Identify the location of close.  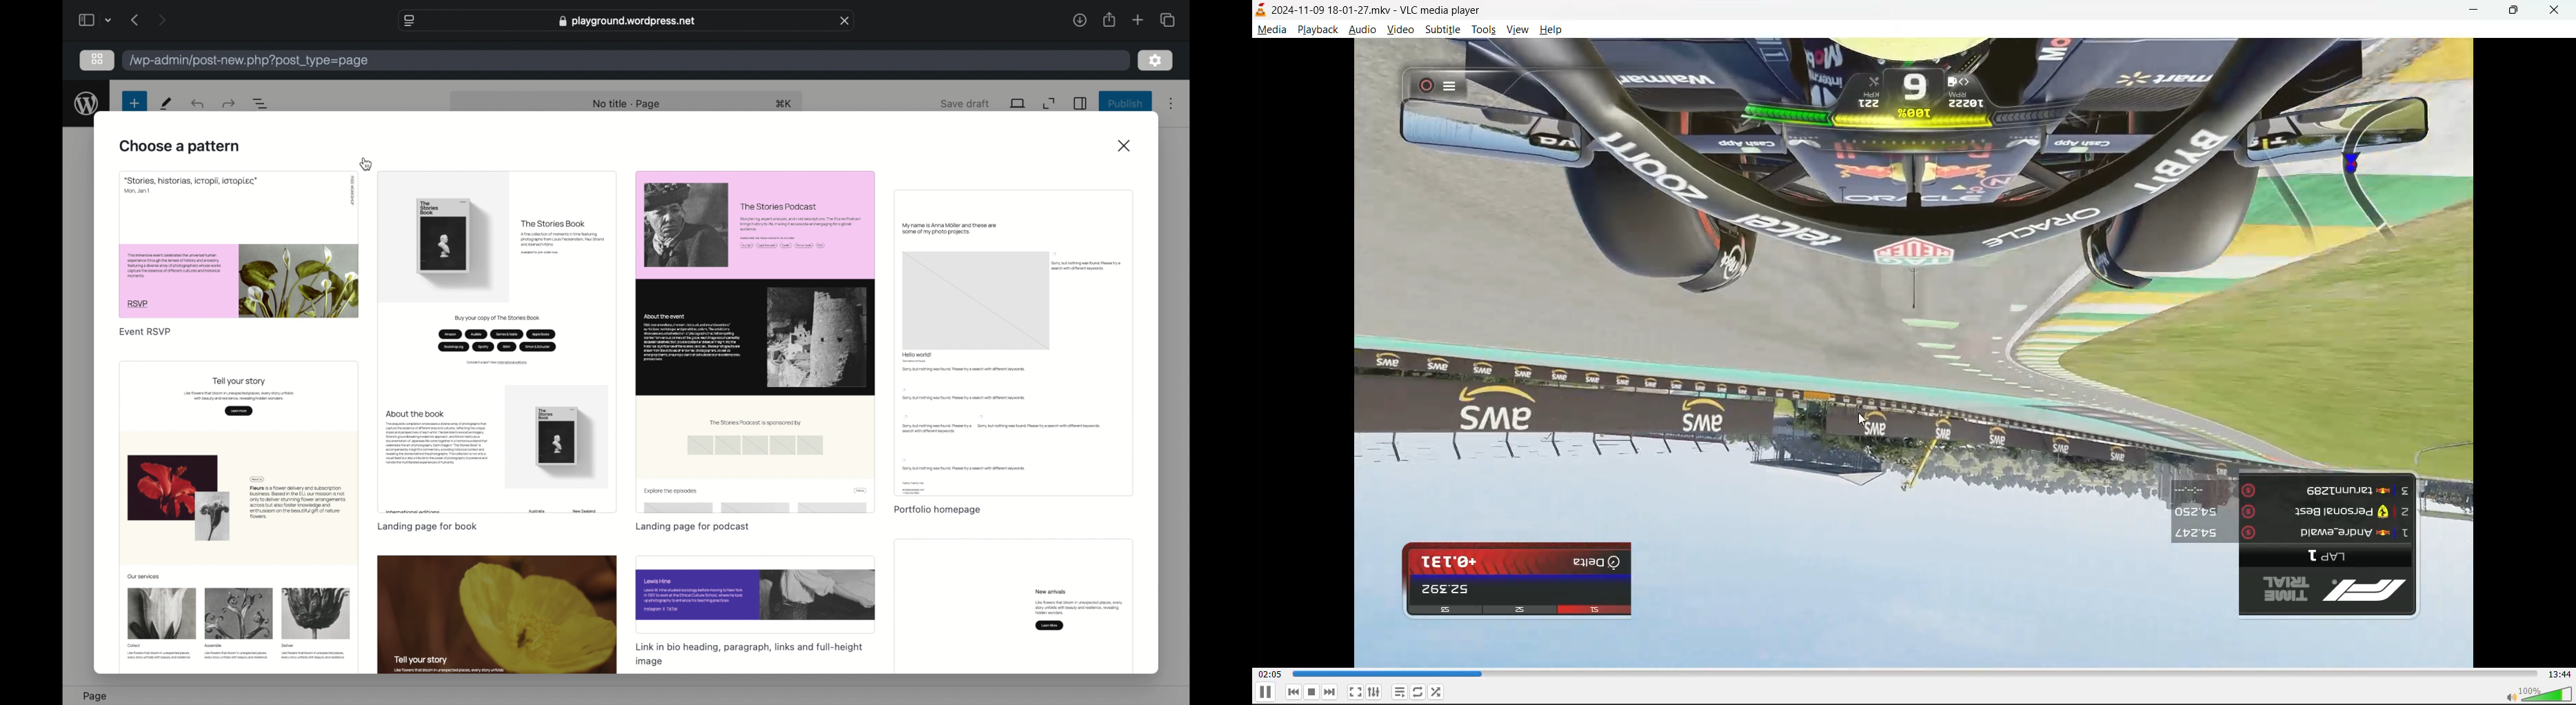
(1126, 145).